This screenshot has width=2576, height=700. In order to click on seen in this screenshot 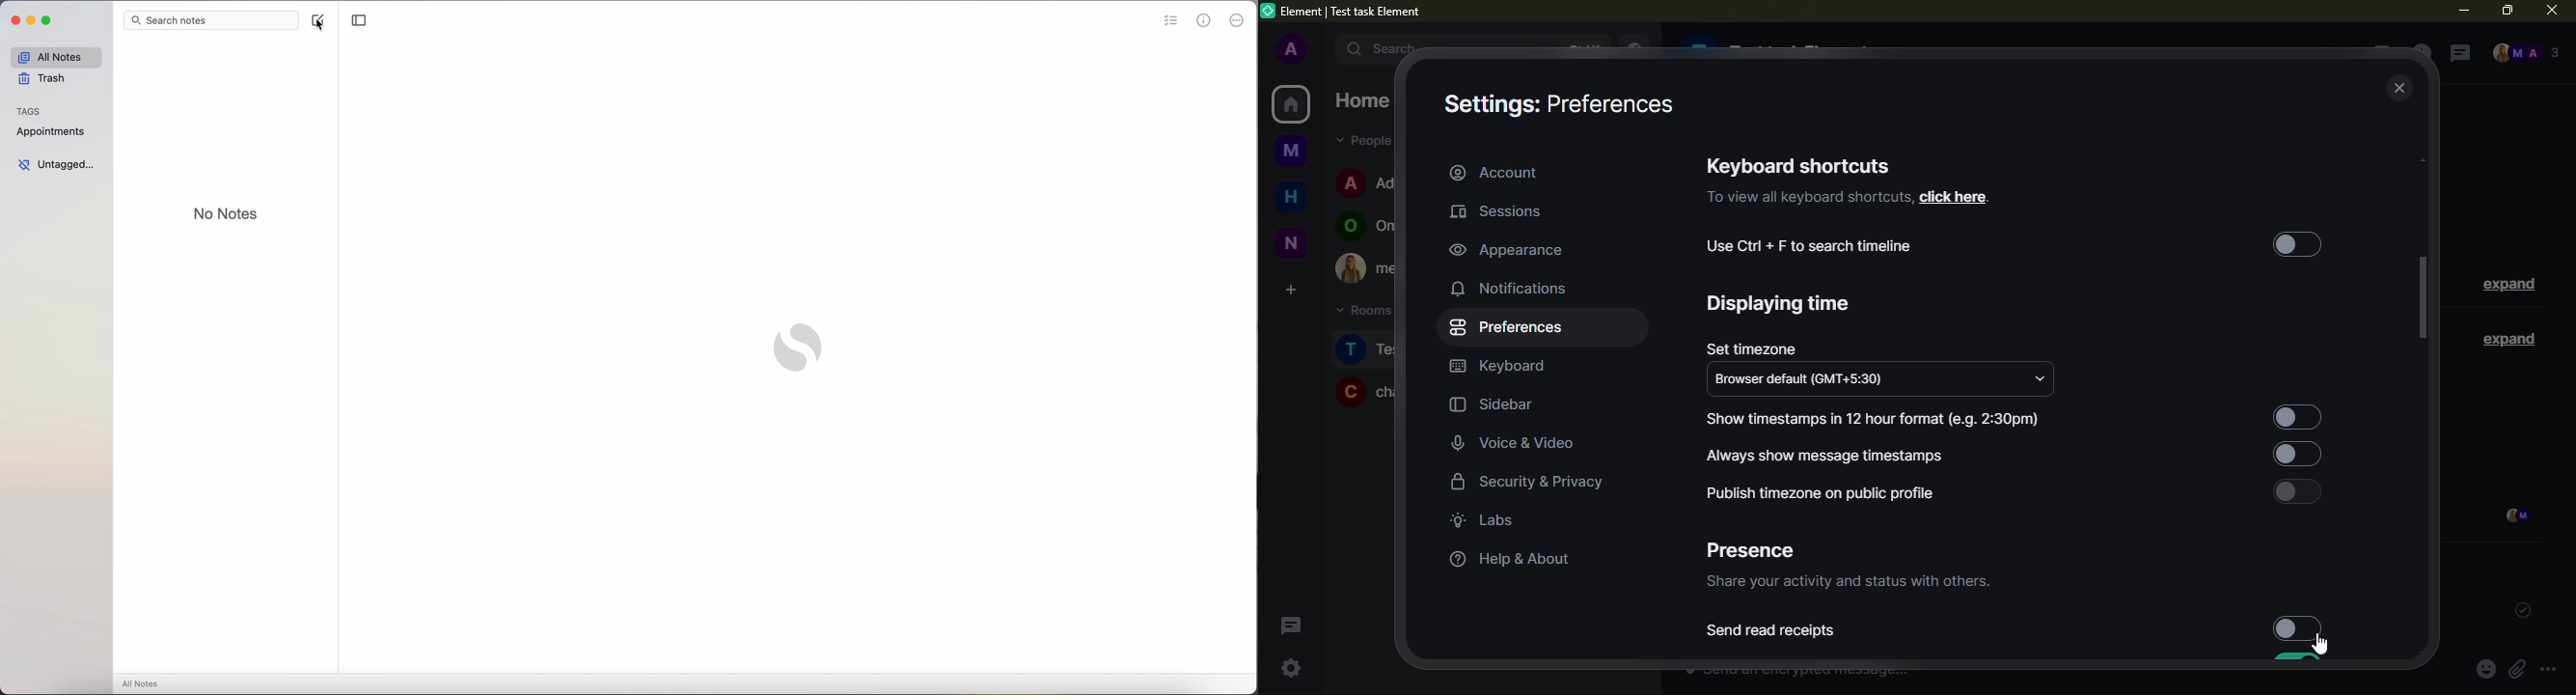, I will do `click(2514, 517)`.